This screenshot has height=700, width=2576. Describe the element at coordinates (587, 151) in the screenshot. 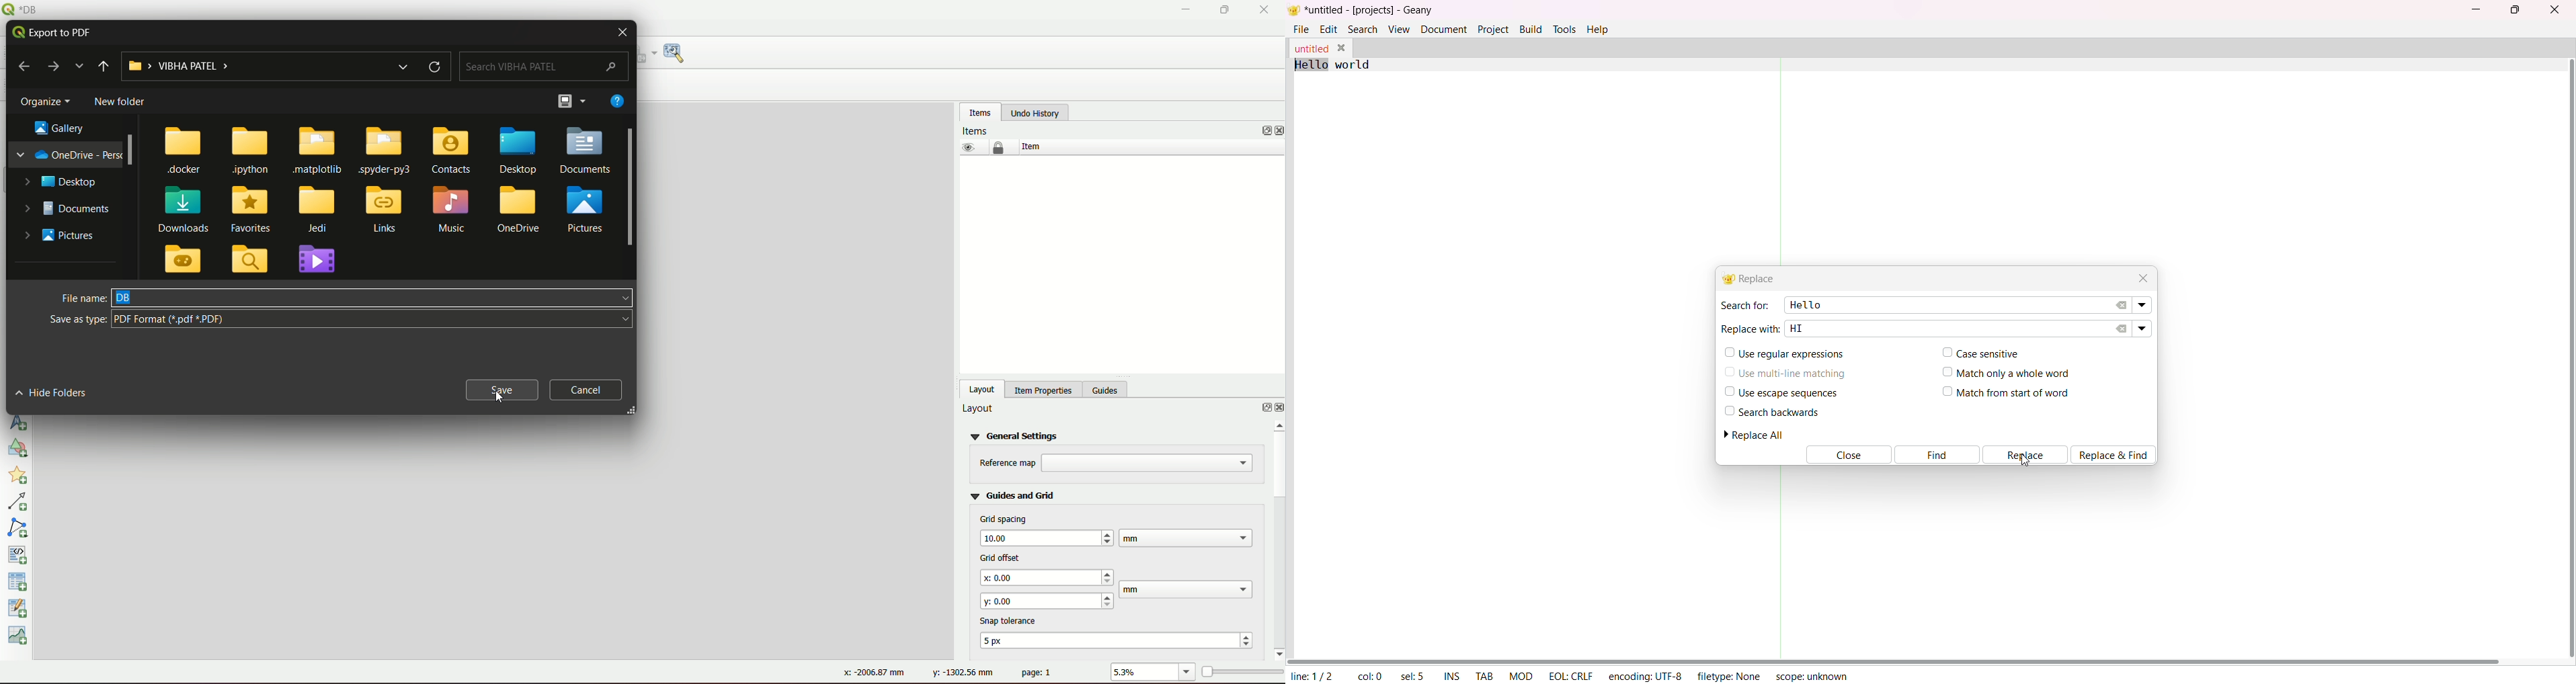

I see `Document` at that location.